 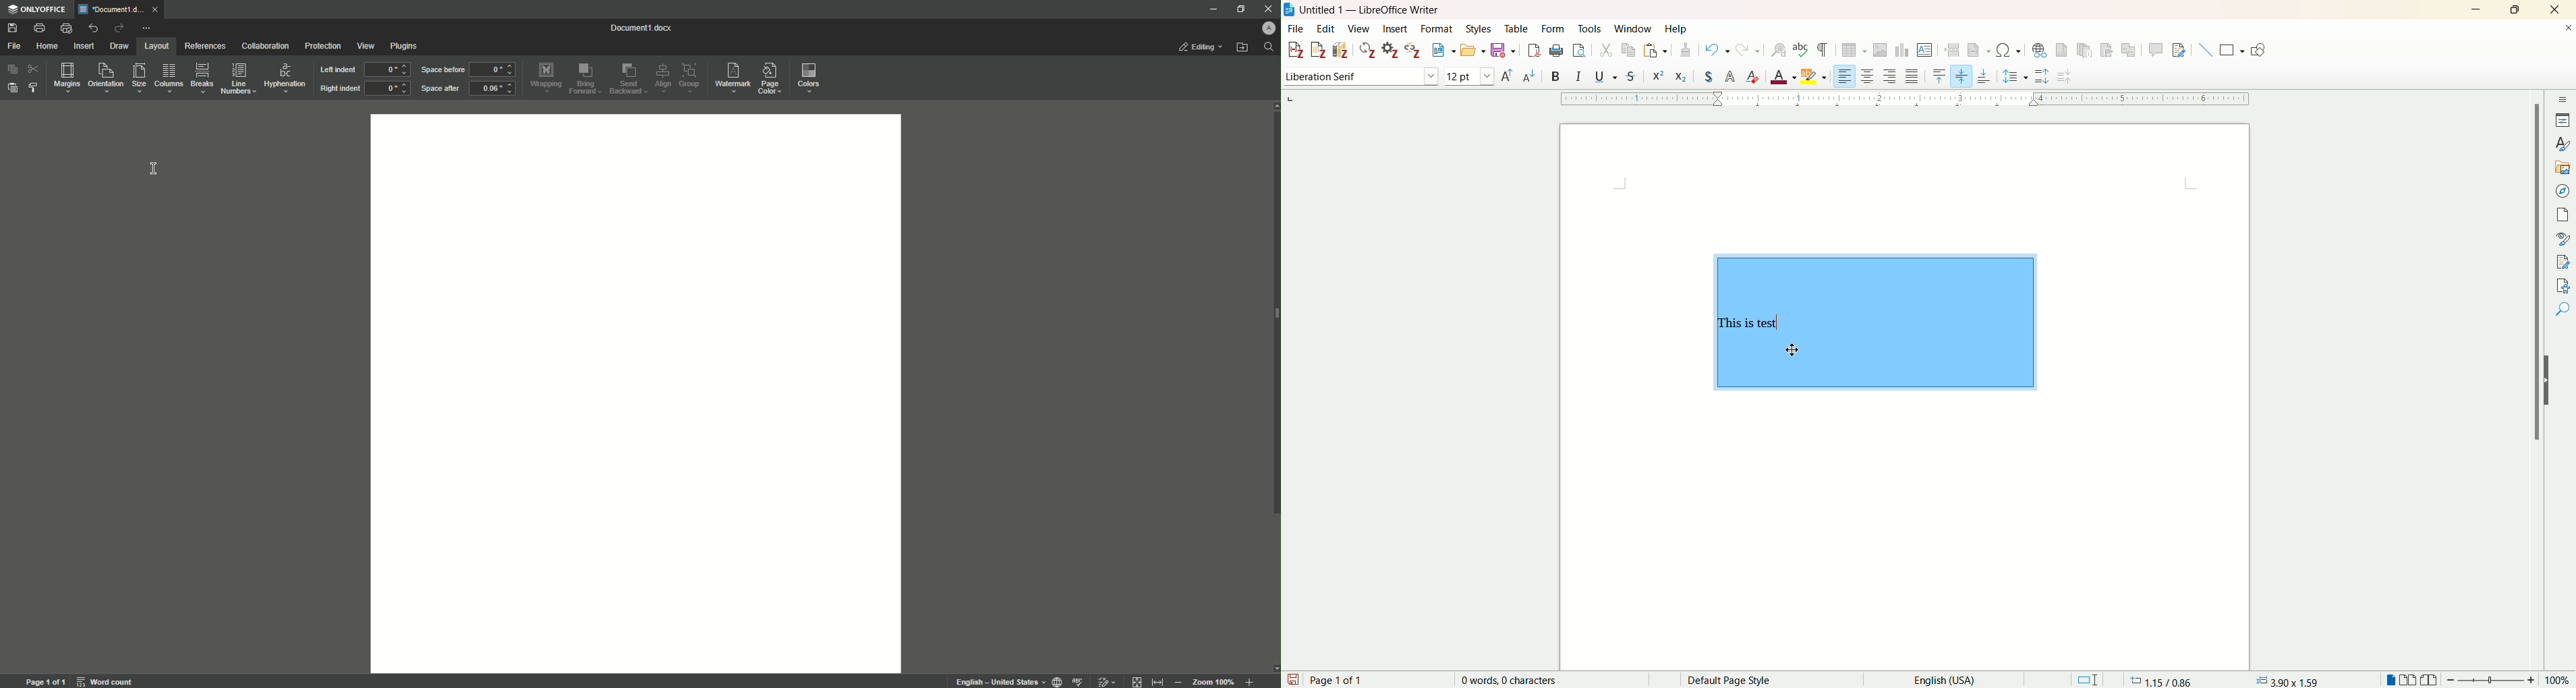 What do you see at coordinates (1289, 8) in the screenshot?
I see `application icon` at bounding box center [1289, 8].